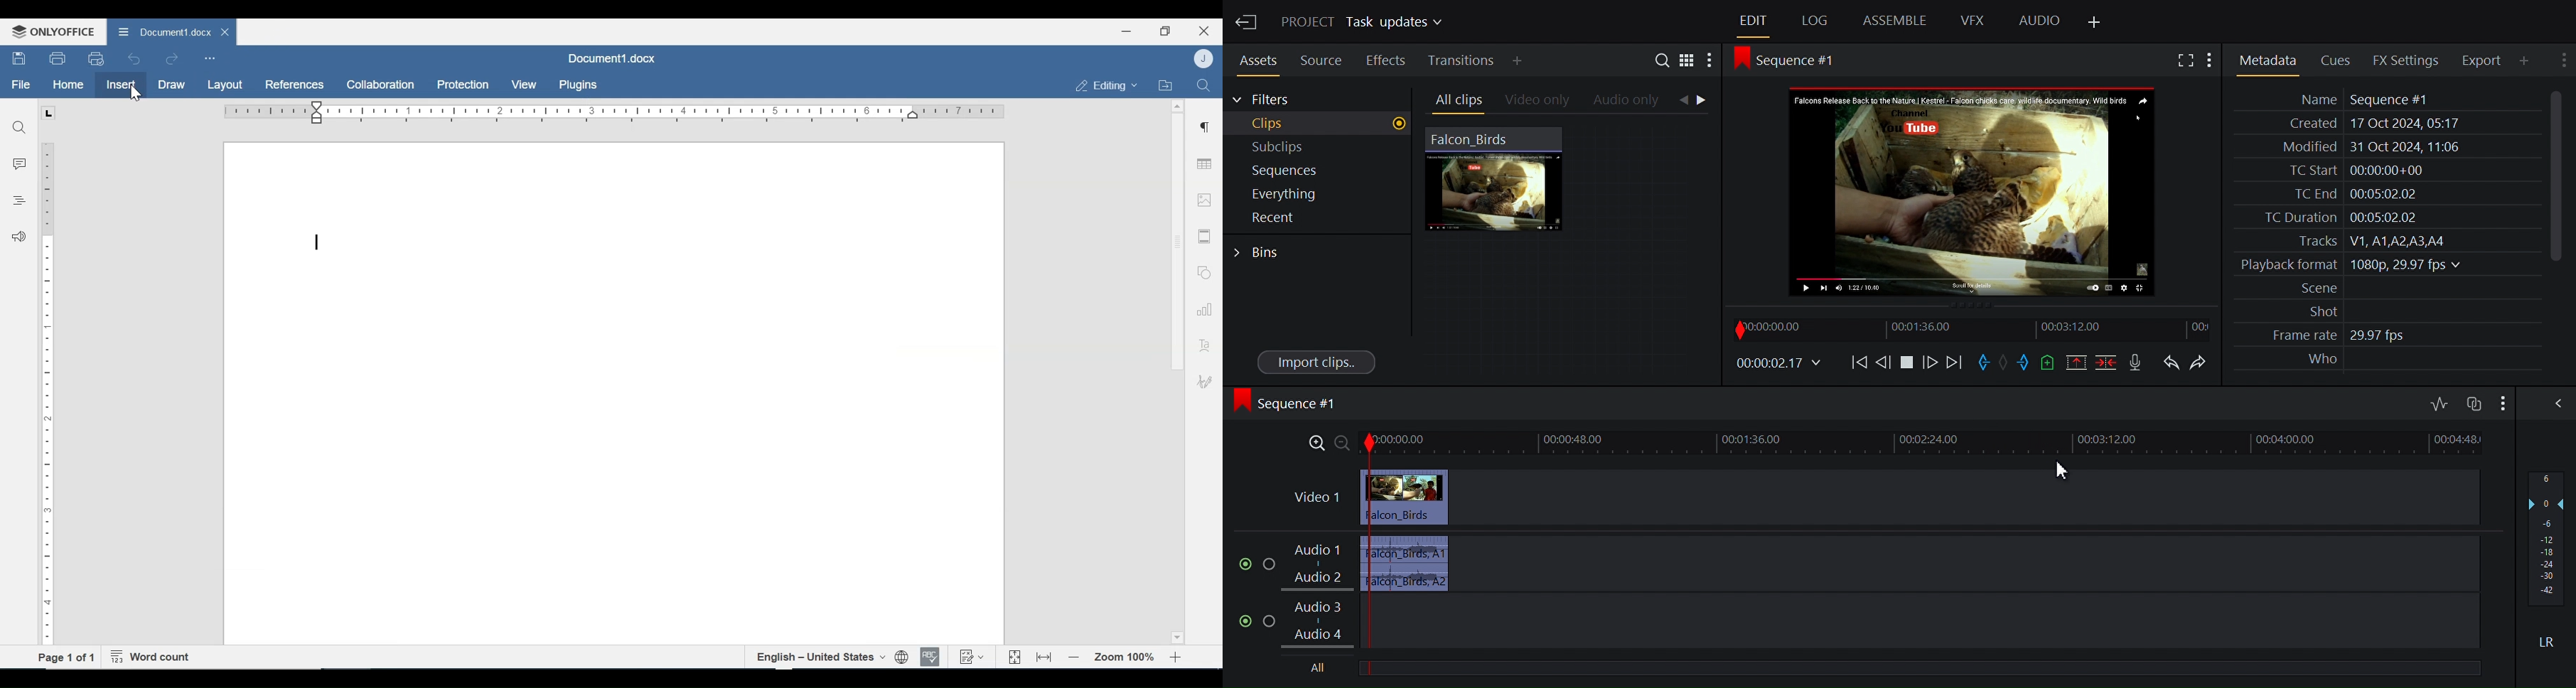  I want to click on Set document language, so click(903, 657).